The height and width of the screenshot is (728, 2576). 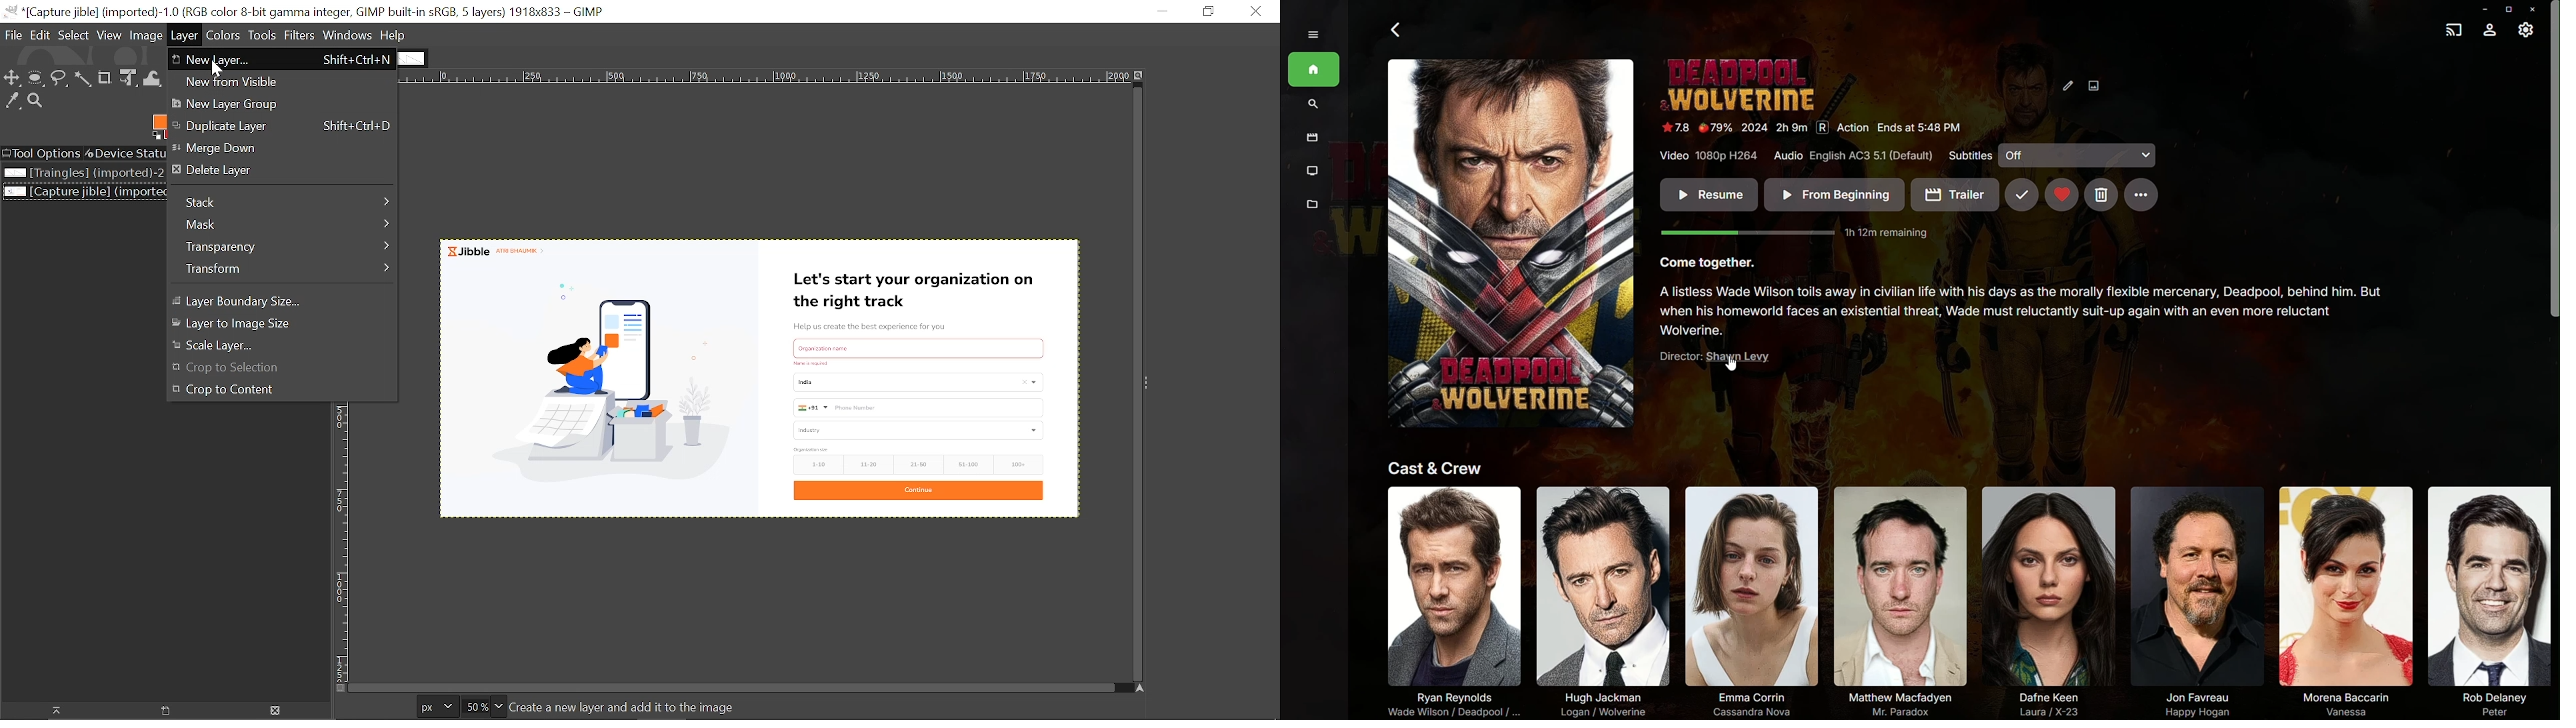 I want to click on image, so click(x=148, y=35).